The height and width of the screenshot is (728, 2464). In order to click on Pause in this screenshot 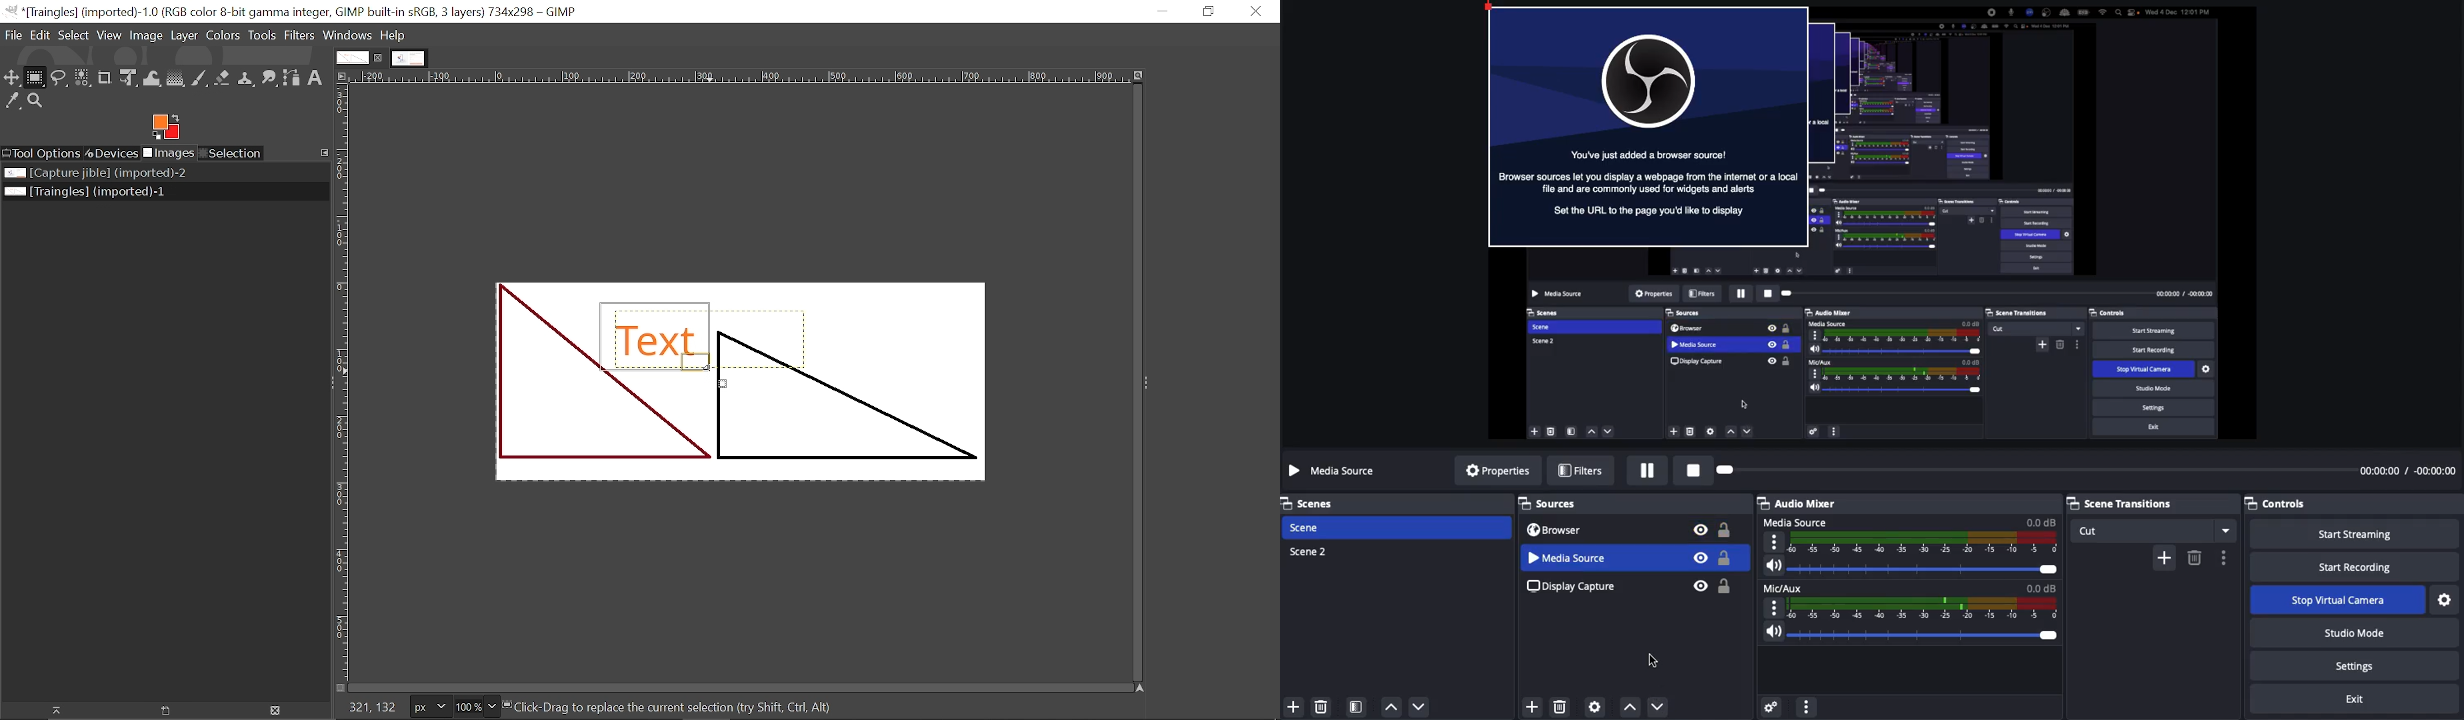, I will do `click(1649, 470)`.